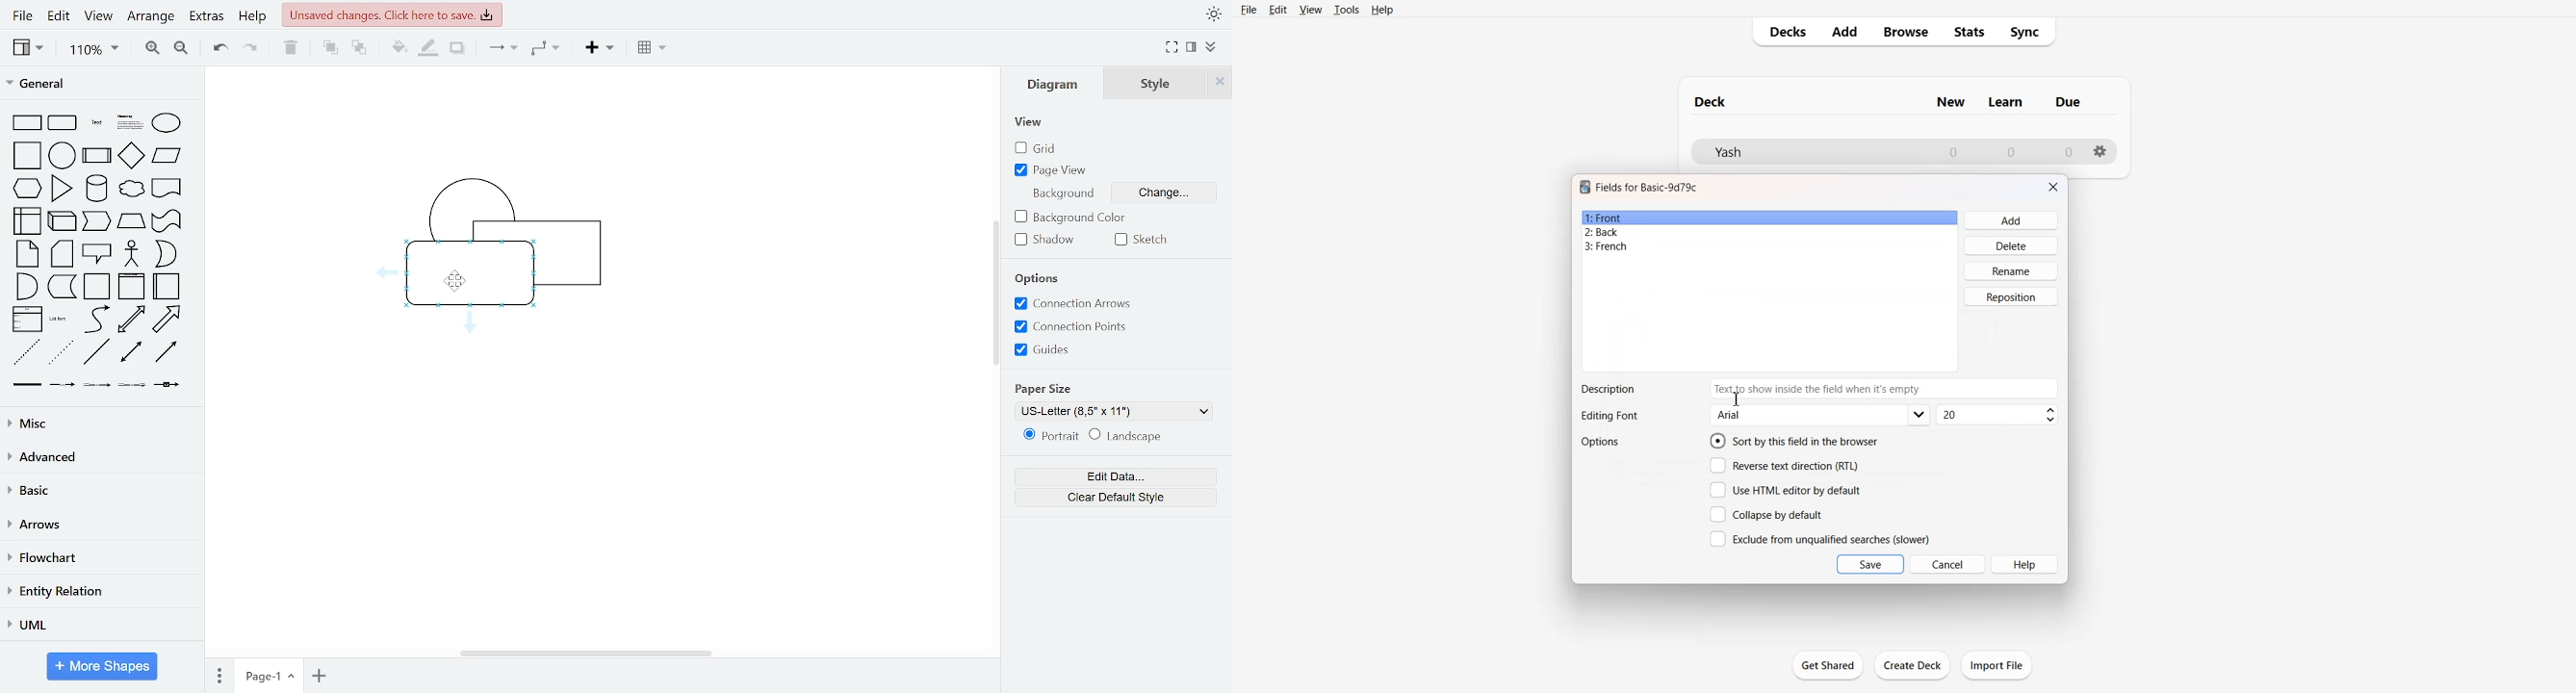 The image size is (2576, 700). Describe the element at coordinates (1037, 279) in the screenshot. I see `options` at that location.